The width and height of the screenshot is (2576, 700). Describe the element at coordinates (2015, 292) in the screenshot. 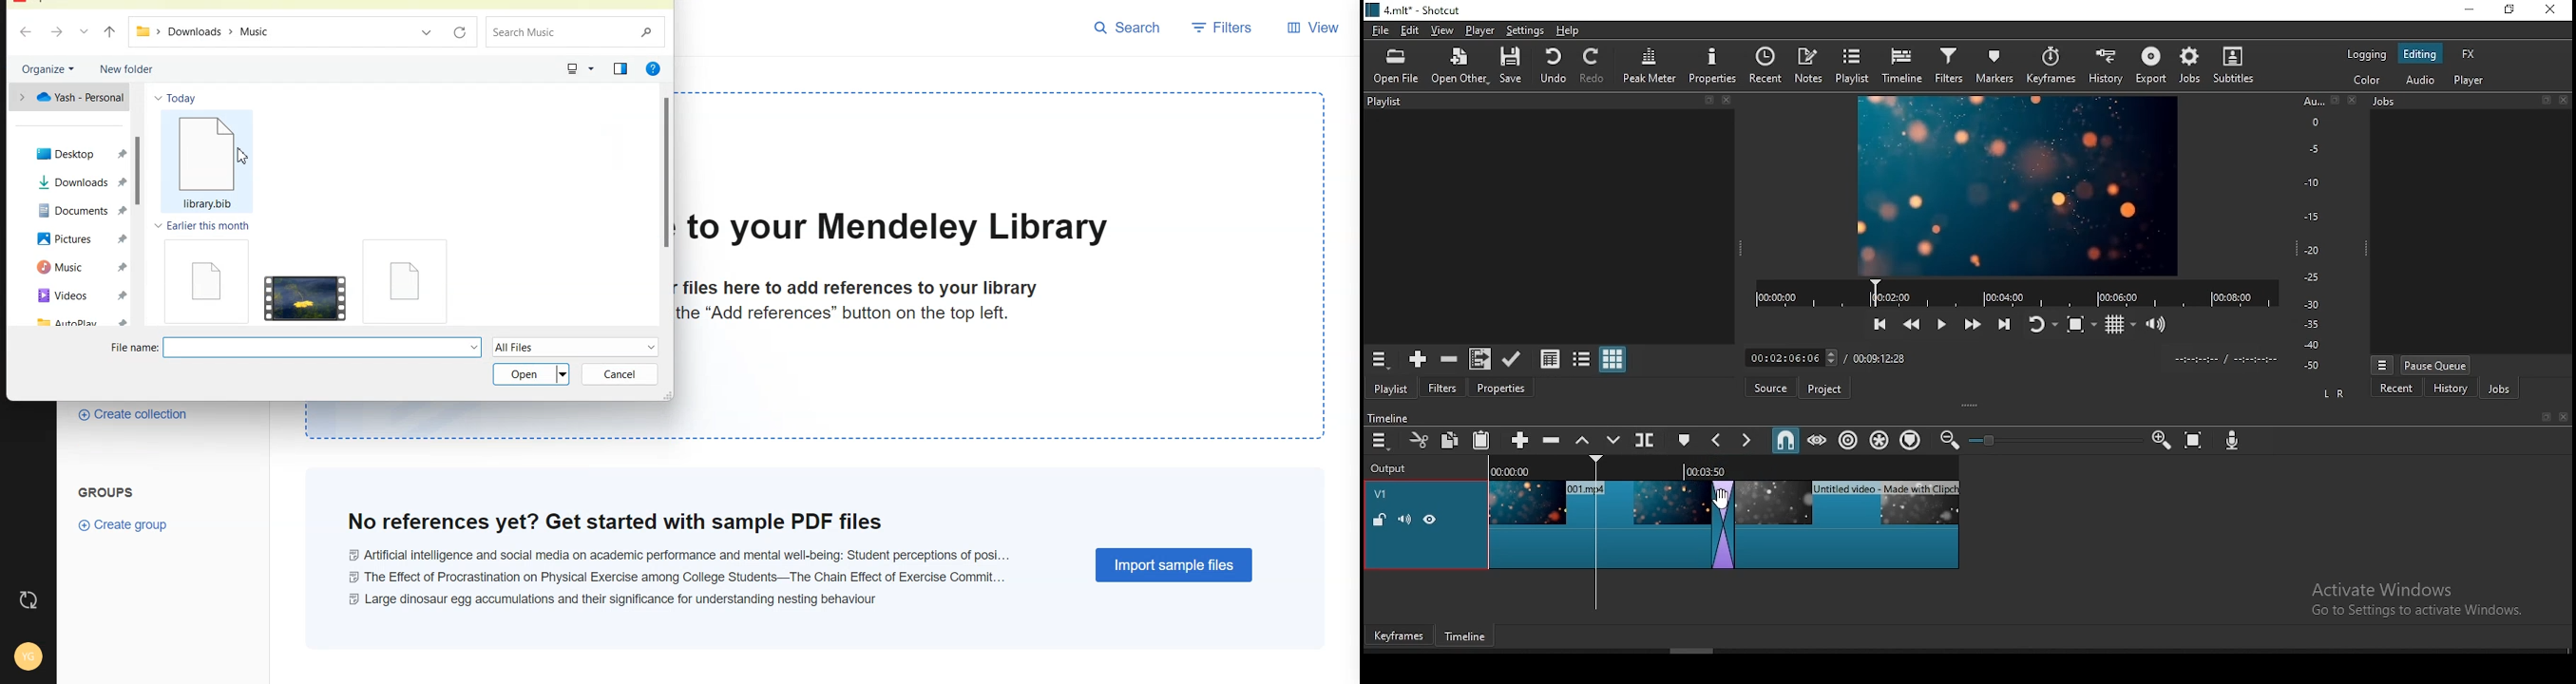

I see `video player progress bar` at that location.